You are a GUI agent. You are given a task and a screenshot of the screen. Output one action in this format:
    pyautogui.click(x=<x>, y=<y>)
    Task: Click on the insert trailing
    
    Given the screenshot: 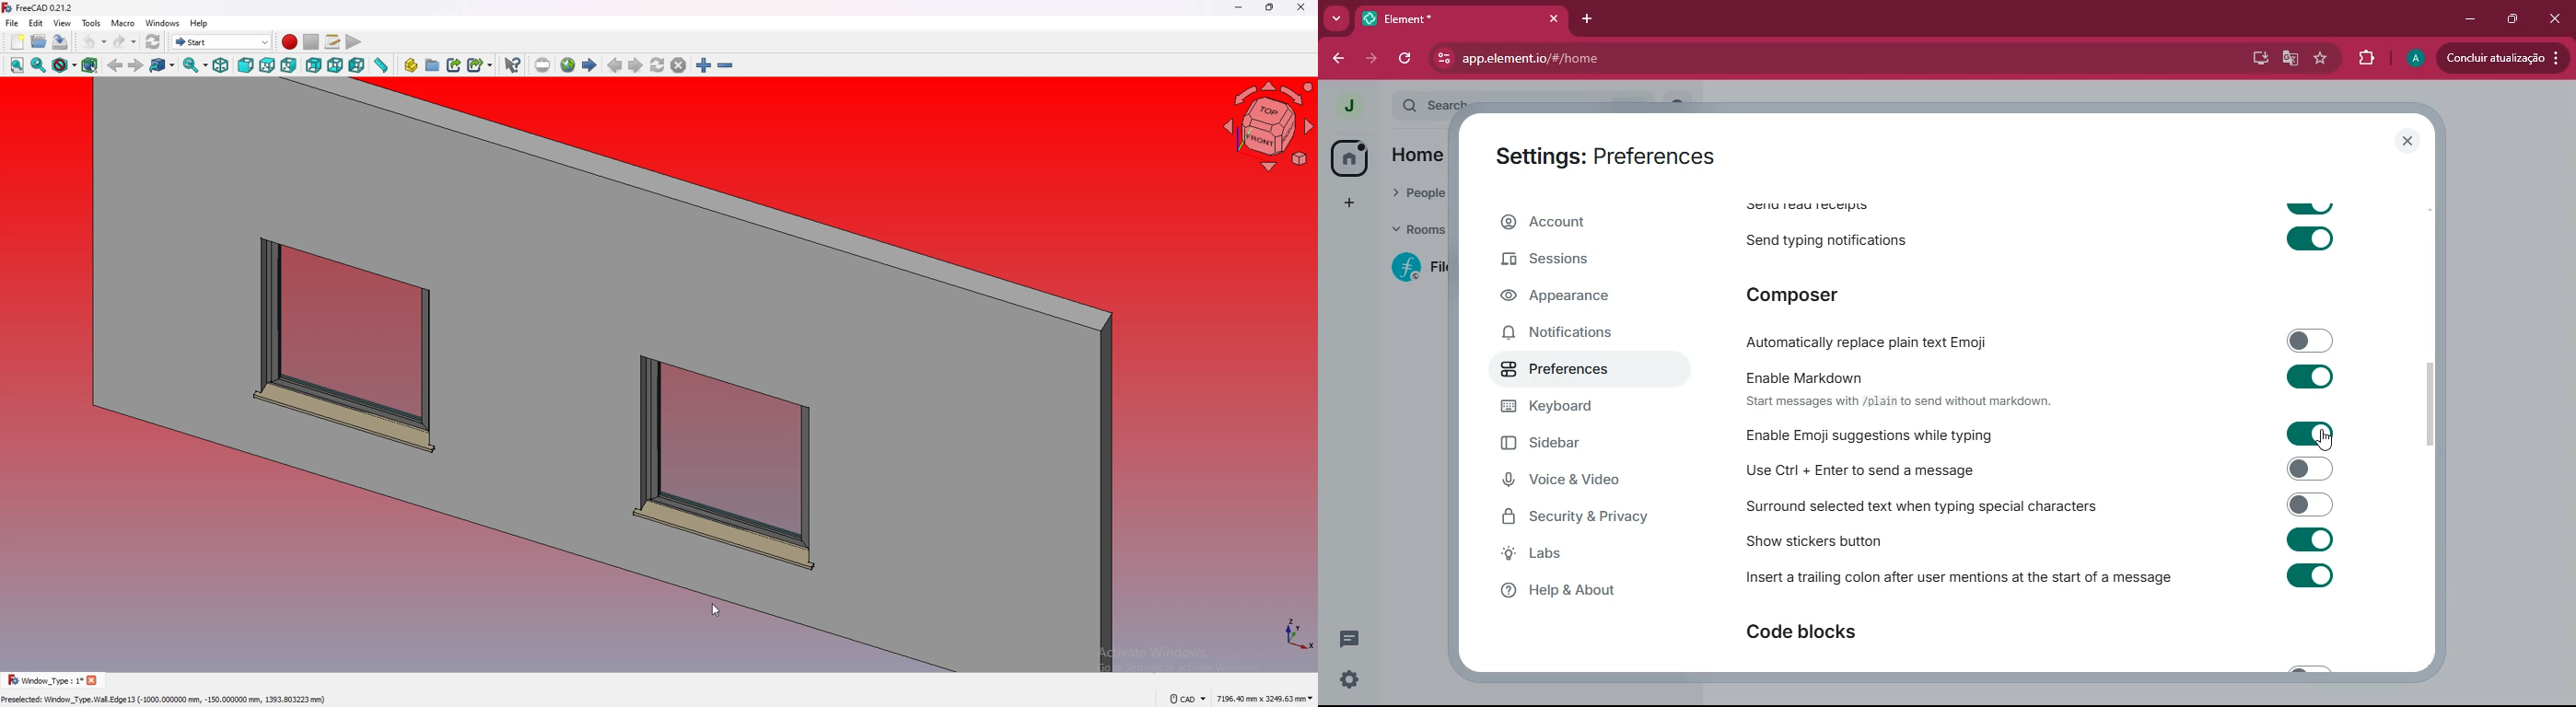 What is the action you would take?
    pyautogui.click(x=2043, y=578)
    